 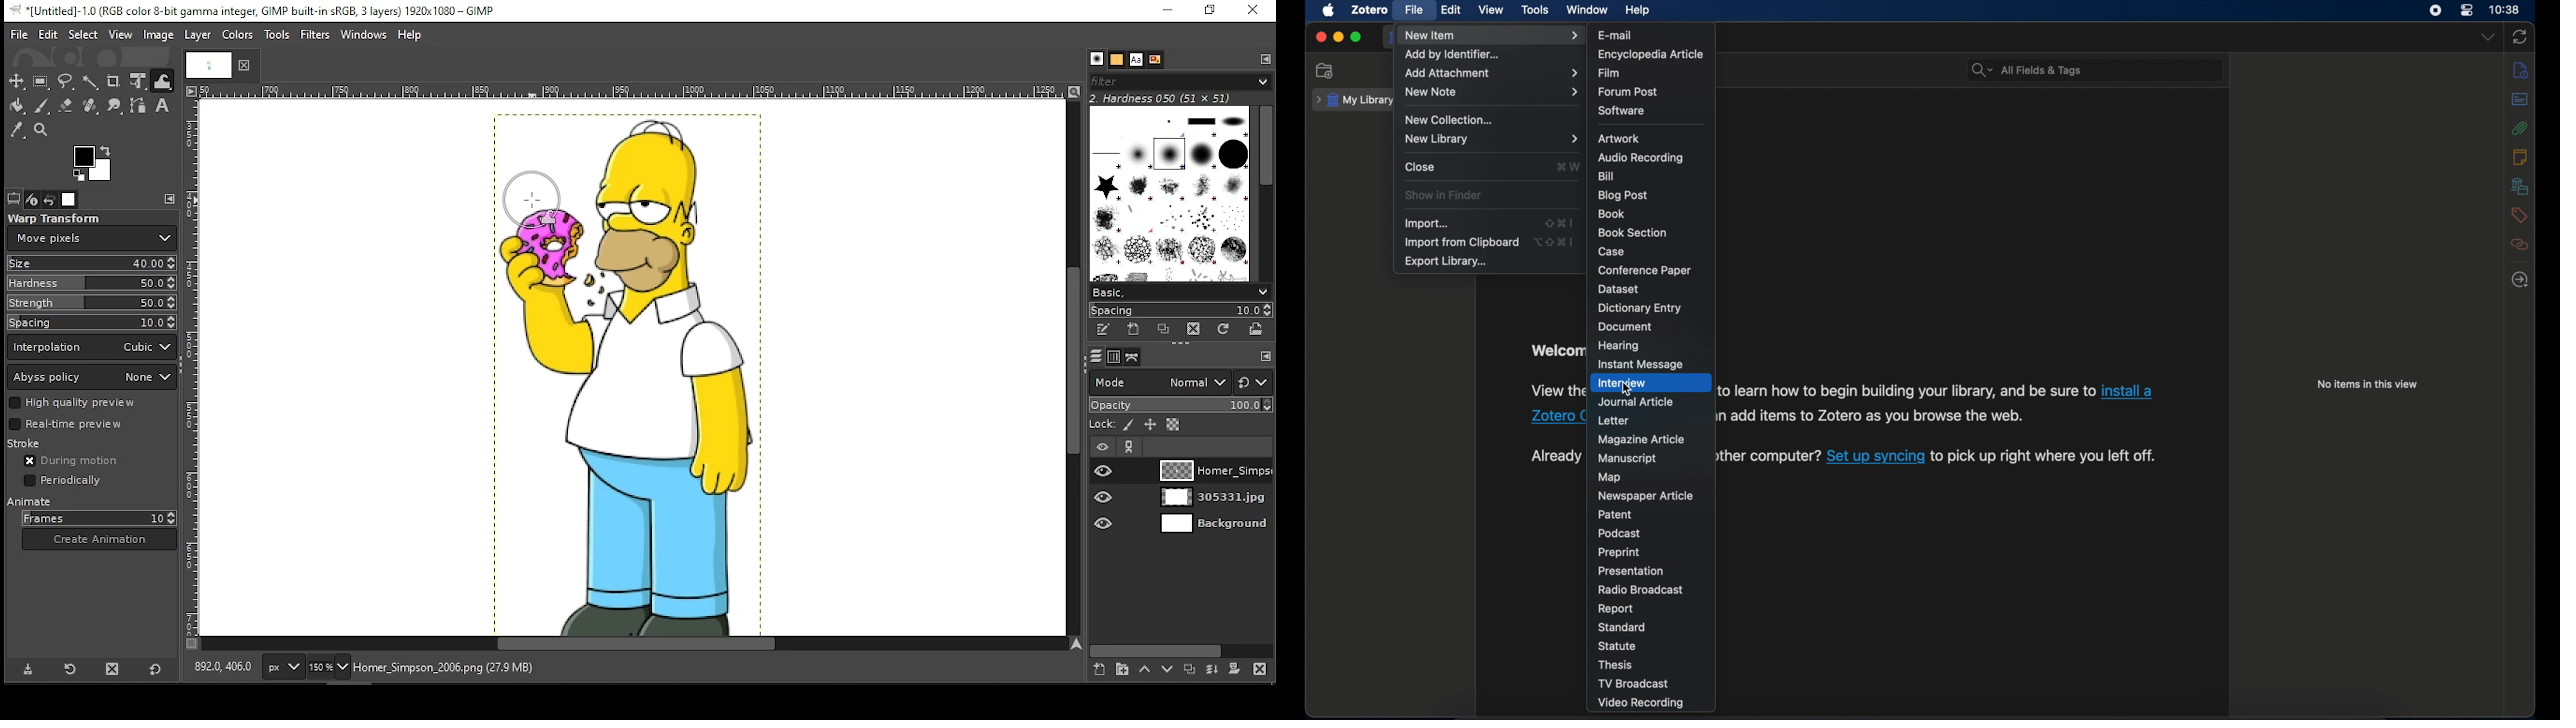 I want to click on magazine article, so click(x=1640, y=441).